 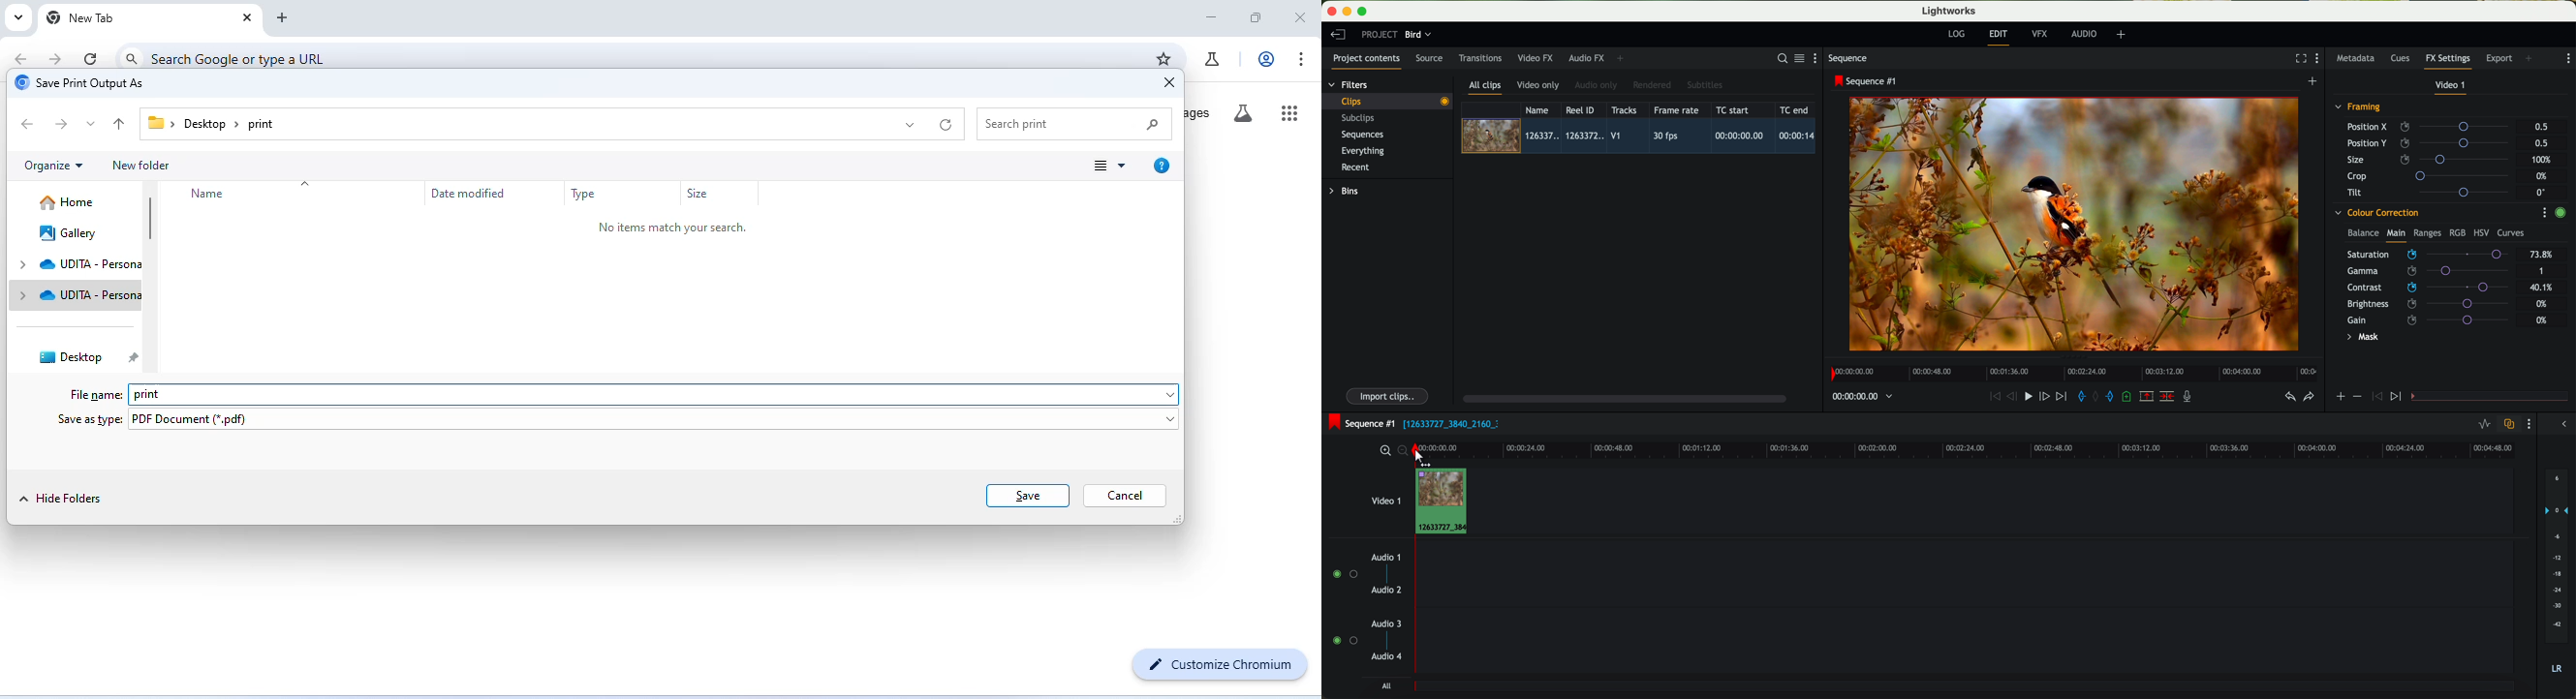 I want to click on icon, so click(x=2357, y=397).